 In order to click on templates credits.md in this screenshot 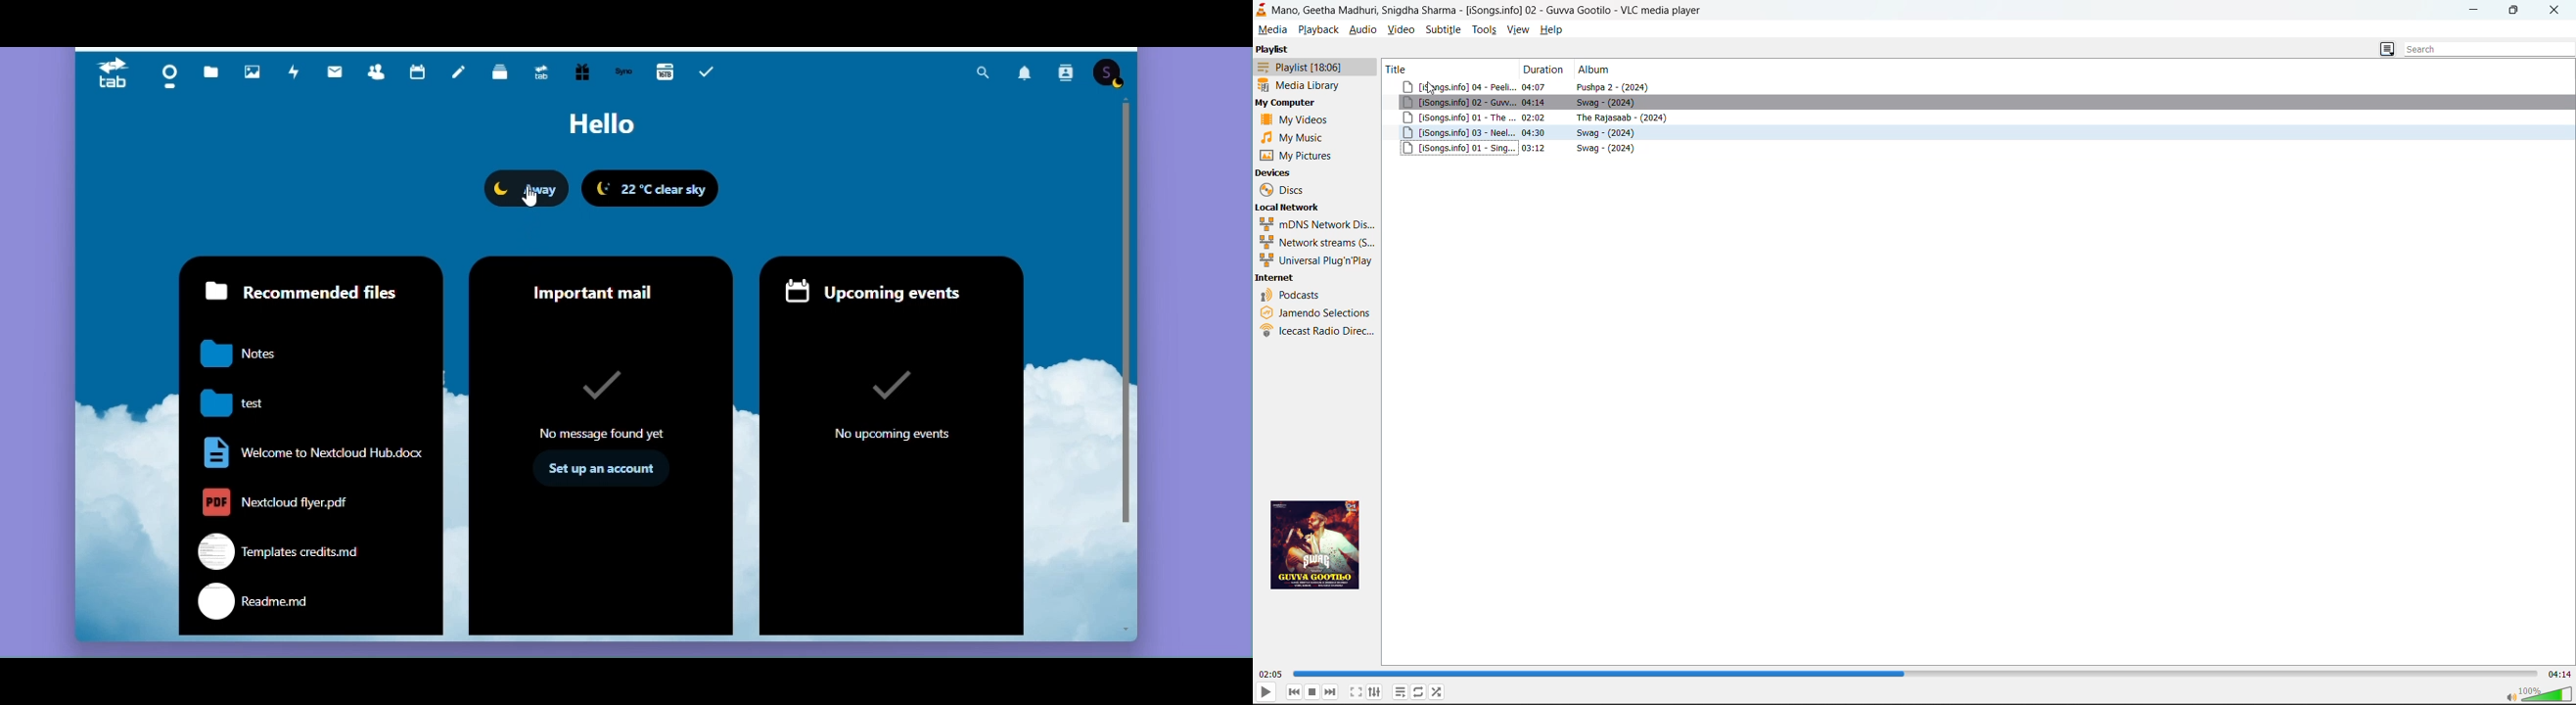, I will do `click(283, 550)`.